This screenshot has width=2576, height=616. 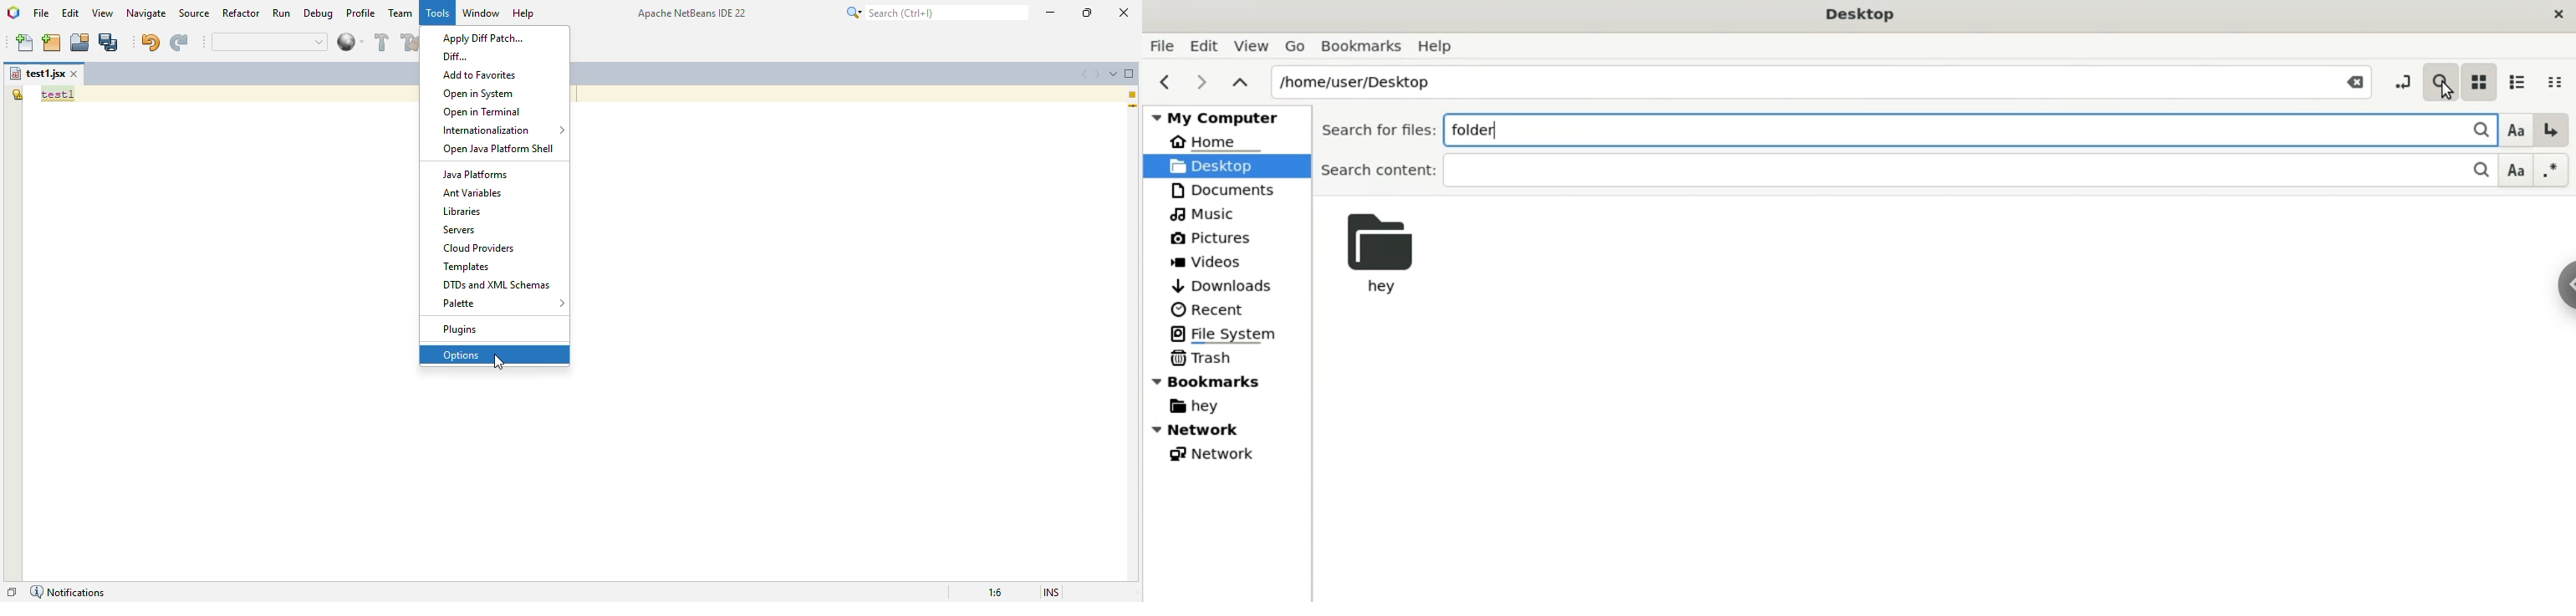 What do you see at coordinates (1224, 189) in the screenshot?
I see `Documents` at bounding box center [1224, 189].